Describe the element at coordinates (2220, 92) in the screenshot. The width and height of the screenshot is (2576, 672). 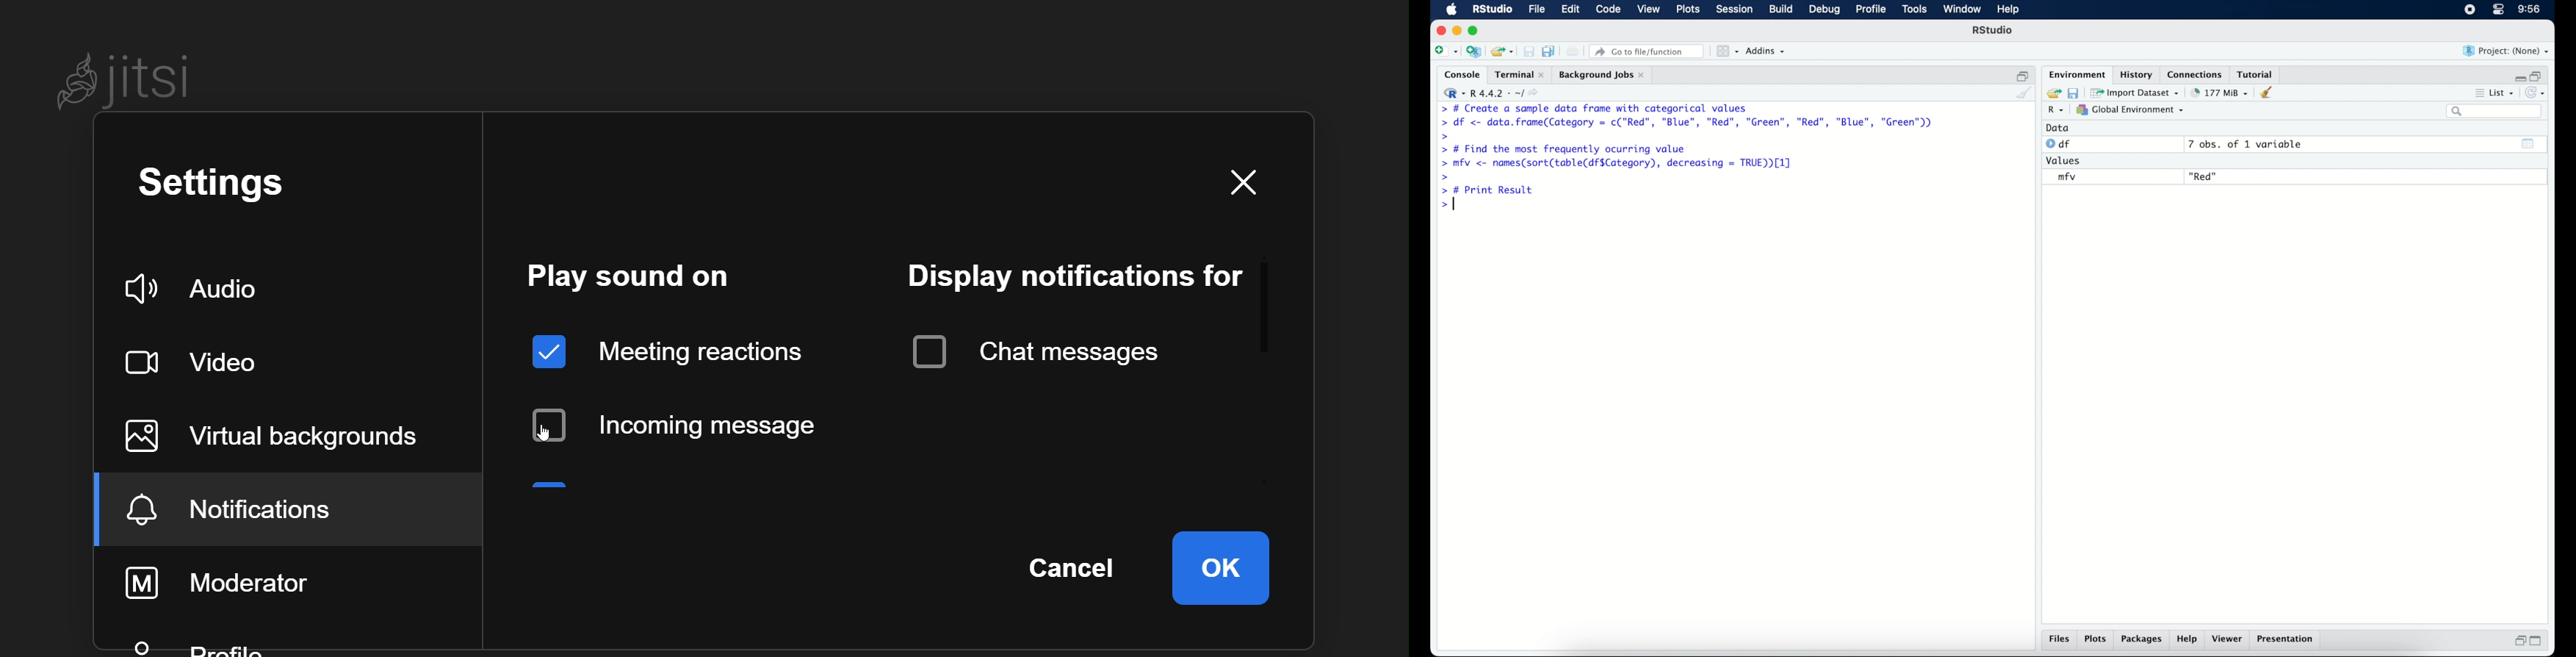
I see `142 MB` at that location.